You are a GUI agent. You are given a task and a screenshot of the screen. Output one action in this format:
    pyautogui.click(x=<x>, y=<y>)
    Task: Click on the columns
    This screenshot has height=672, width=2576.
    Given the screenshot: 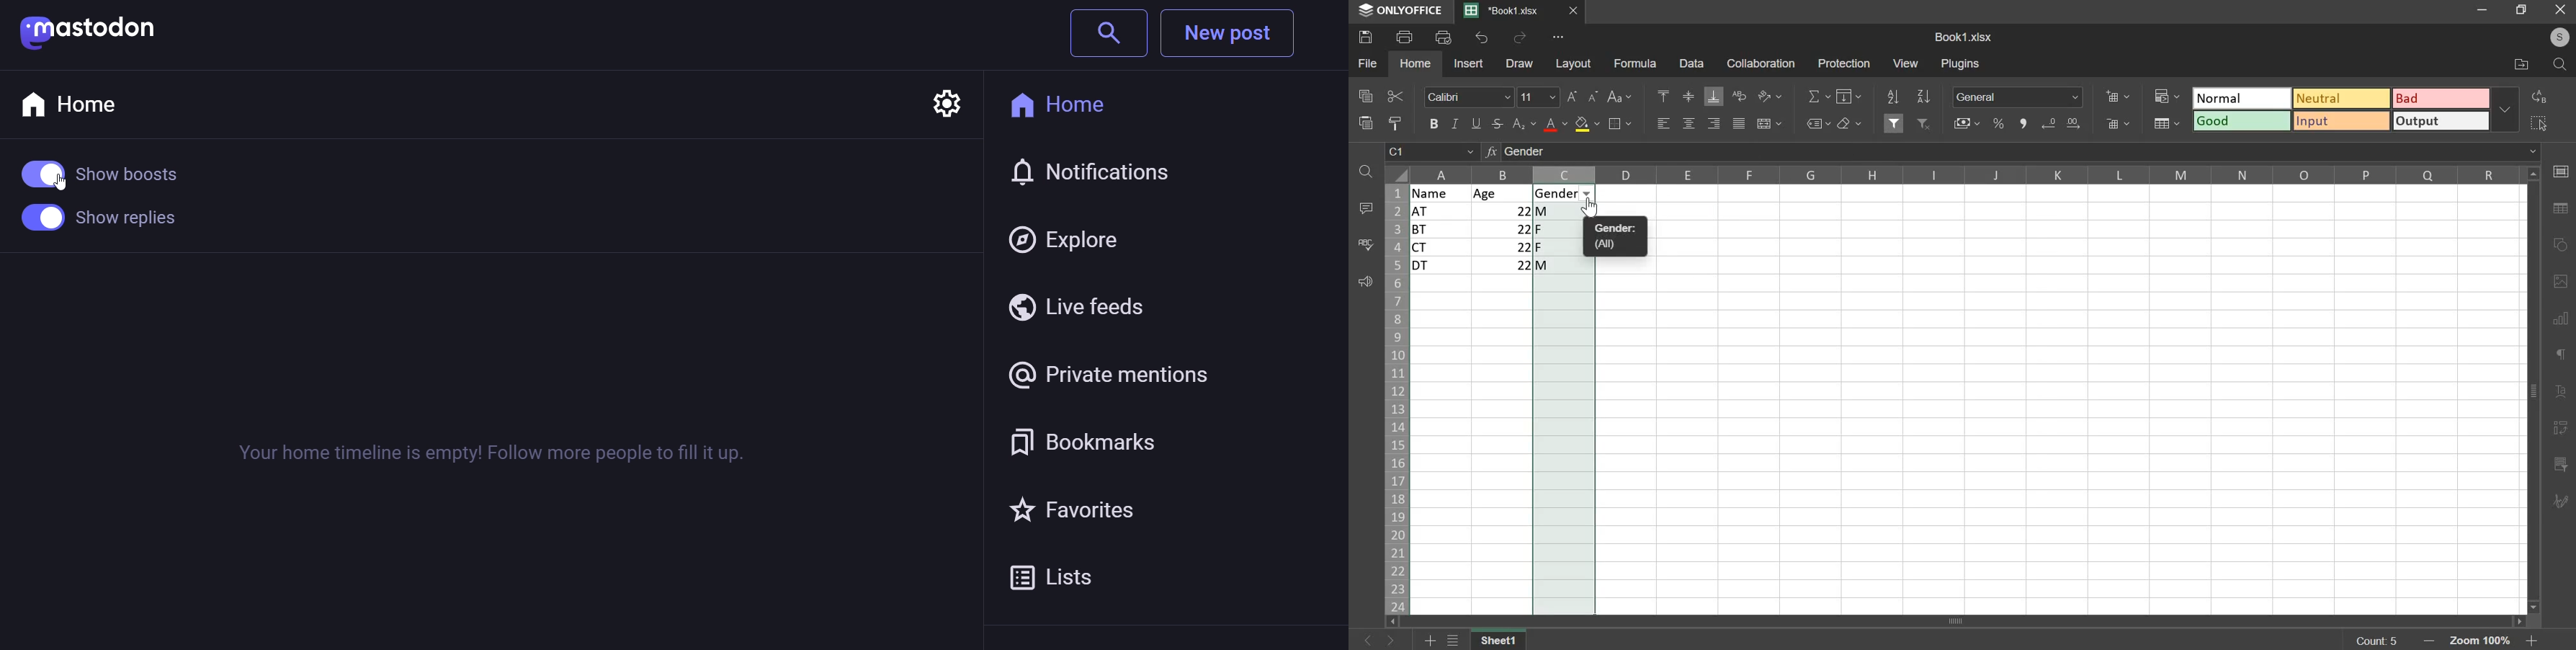 What is the action you would take?
    pyautogui.click(x=1968, y=173)
    